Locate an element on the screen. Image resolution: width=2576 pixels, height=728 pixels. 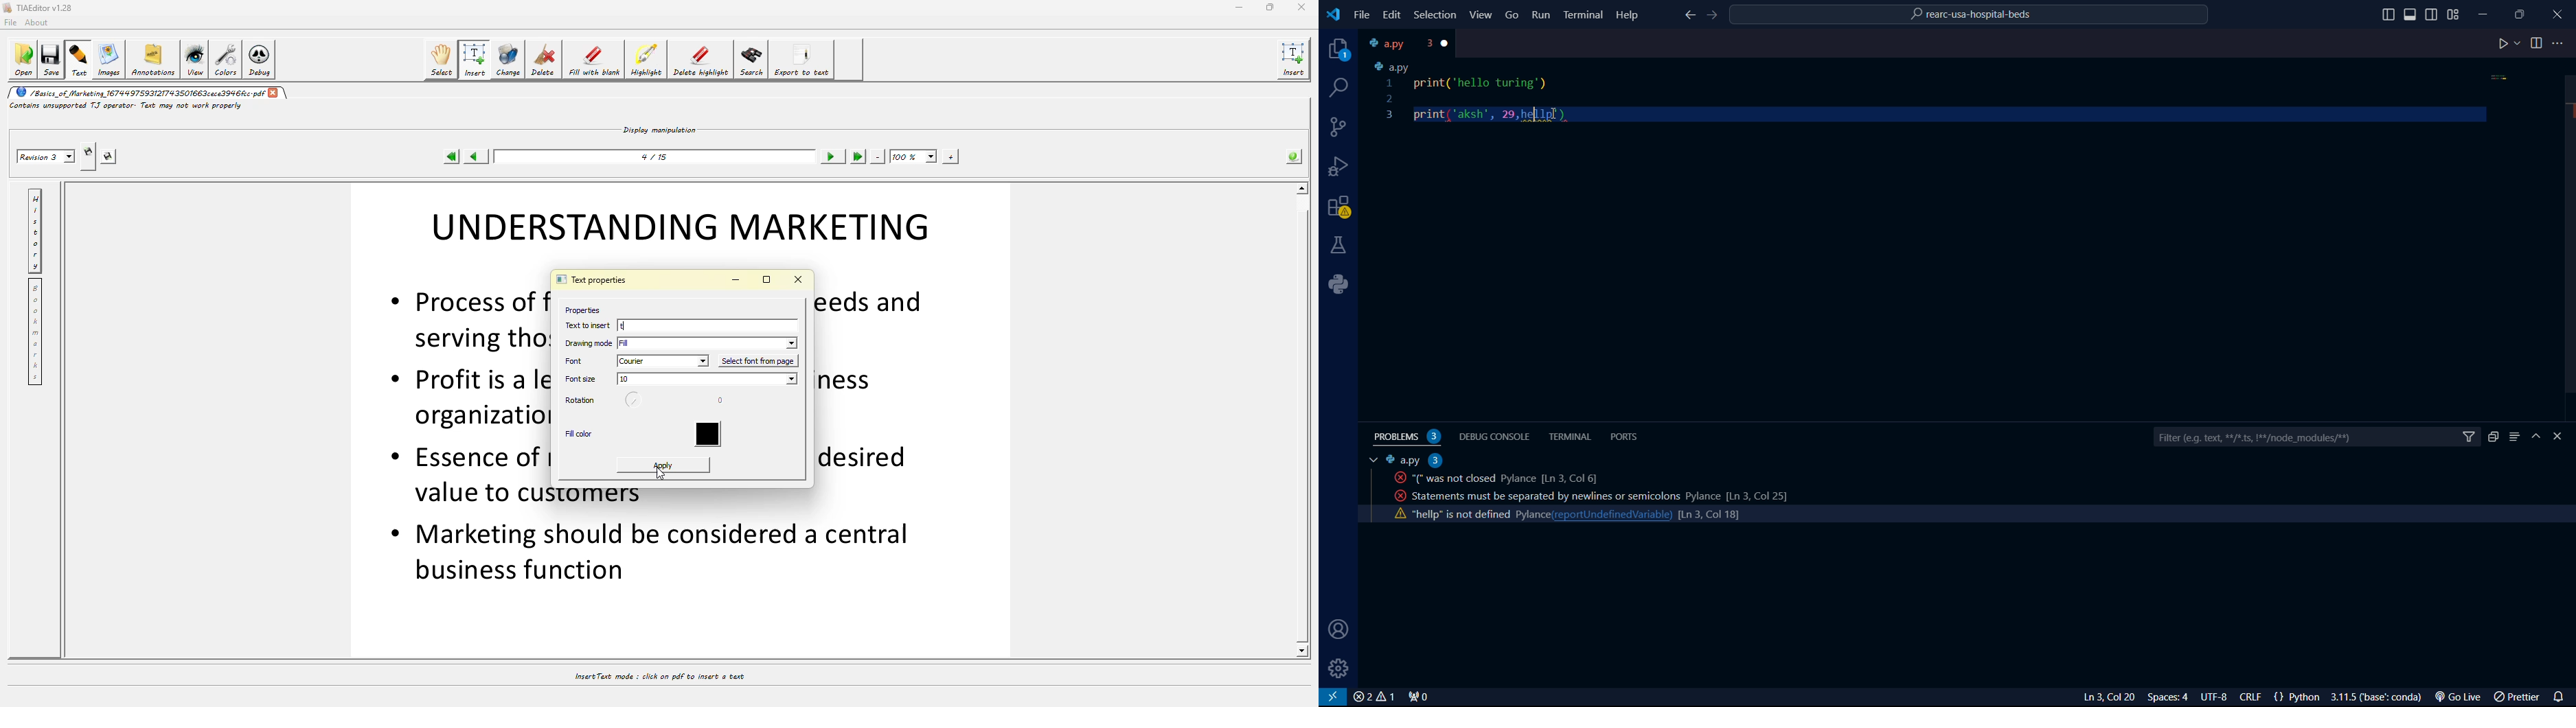
close is located at coordinates (1448, 43).